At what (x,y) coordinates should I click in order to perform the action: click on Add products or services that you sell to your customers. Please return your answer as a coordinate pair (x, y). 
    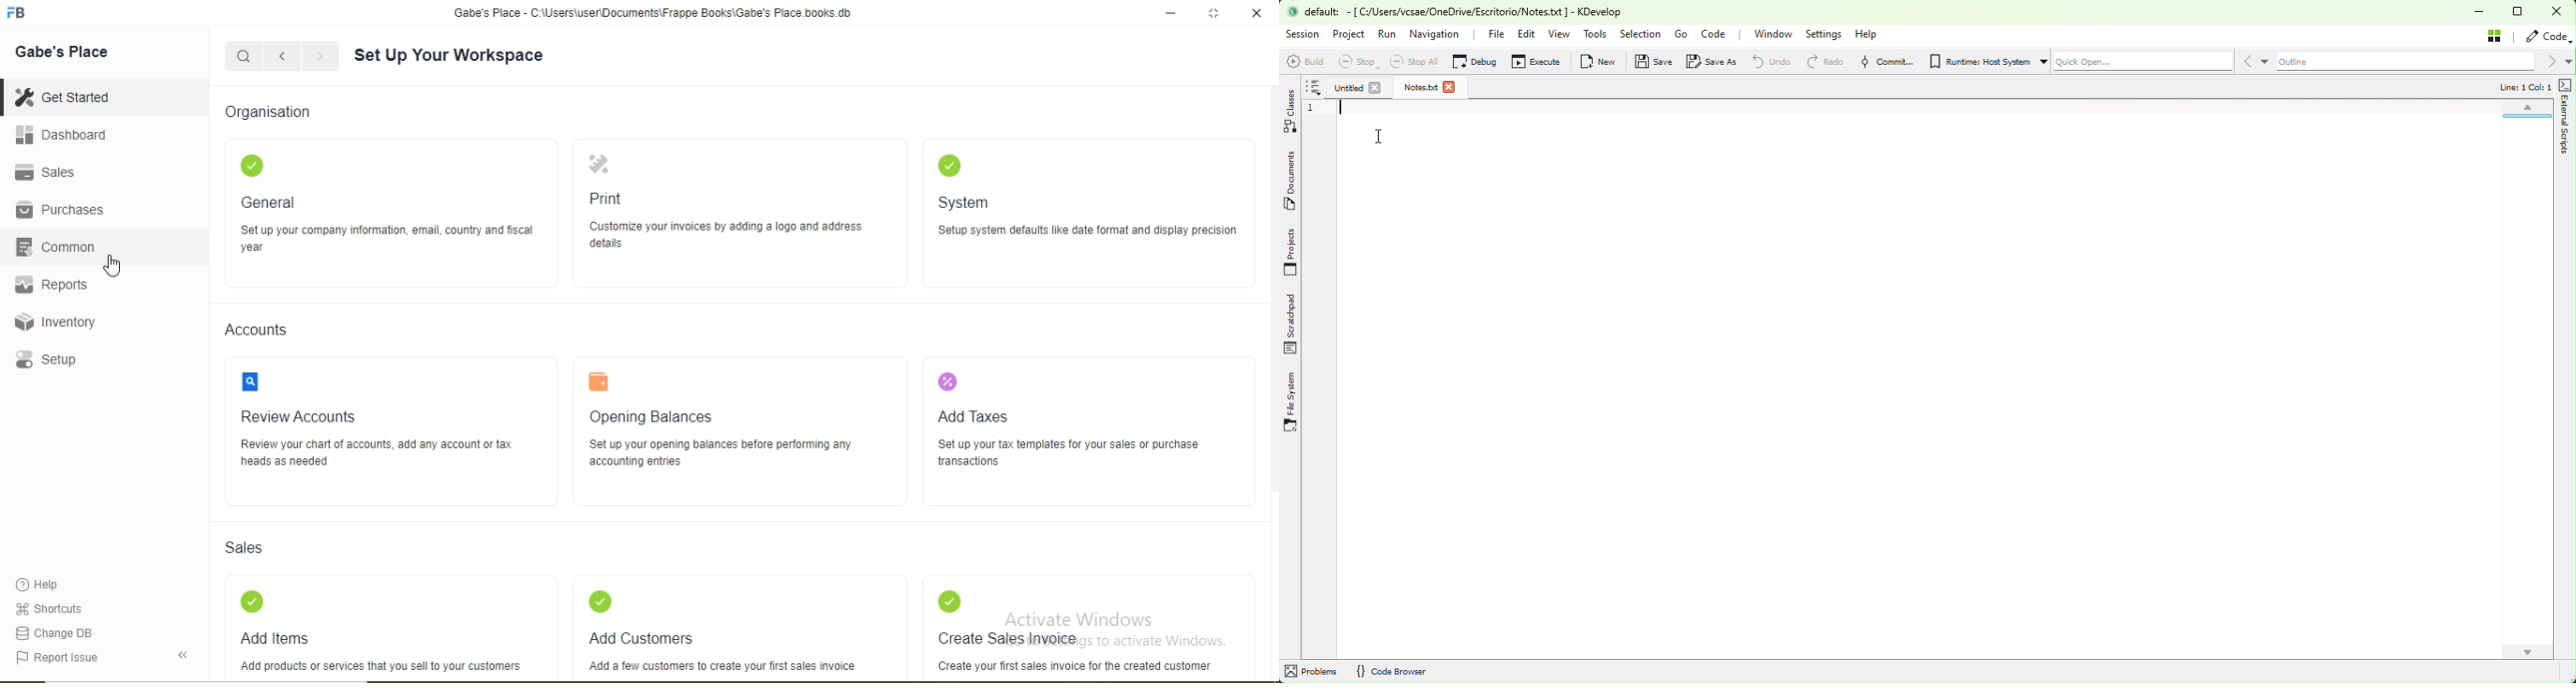
    Looking at the image, I should click on (383, 666).